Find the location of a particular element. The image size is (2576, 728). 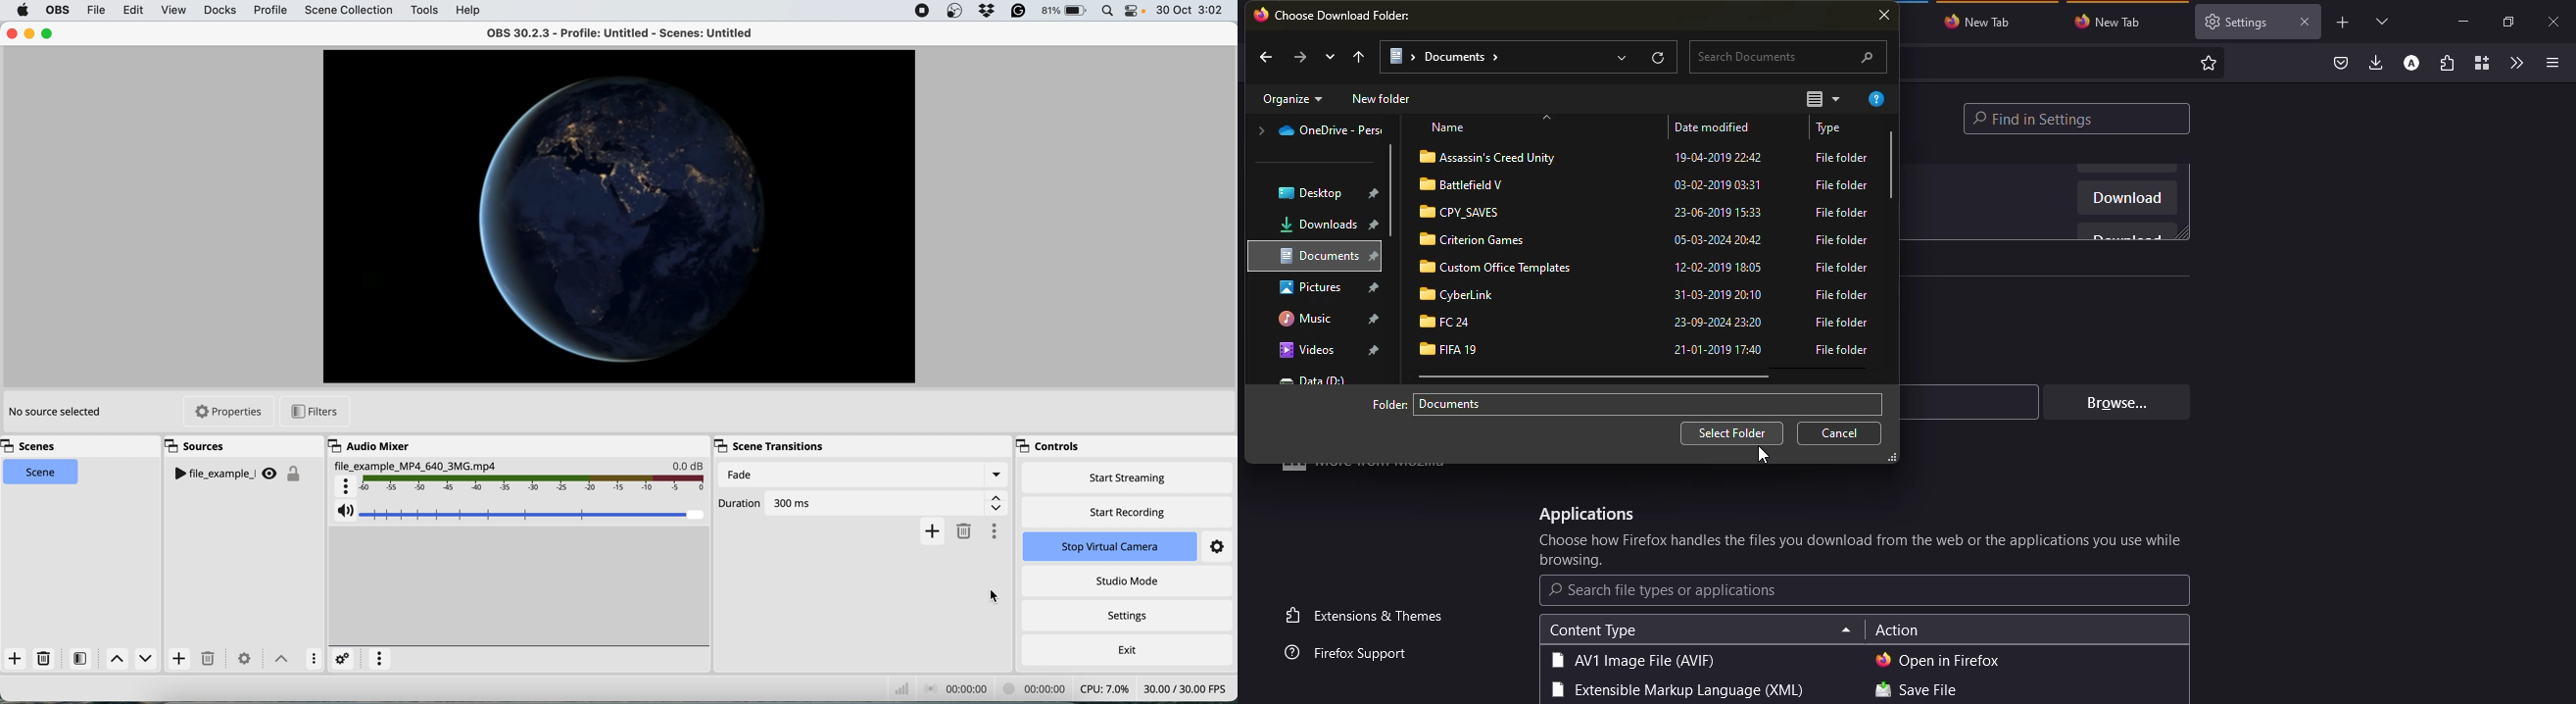

cancel is located at coordinates (1842, 433).